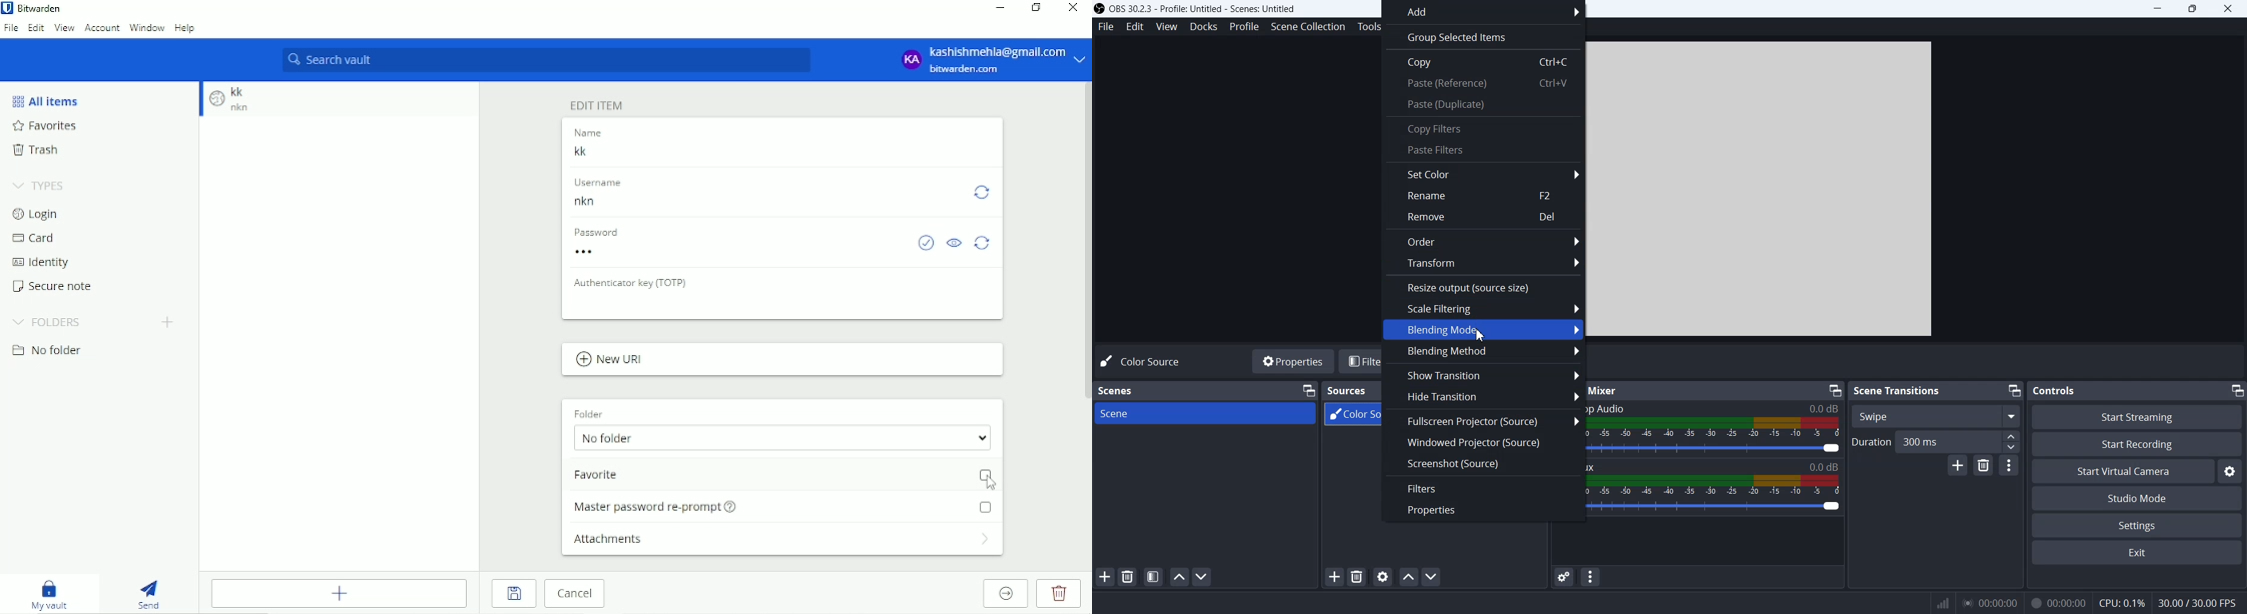 This screenshot has height=616, width=2268. Describe the element at coordinates (36, 27) in the screenshot. I see `Edit` at that location.